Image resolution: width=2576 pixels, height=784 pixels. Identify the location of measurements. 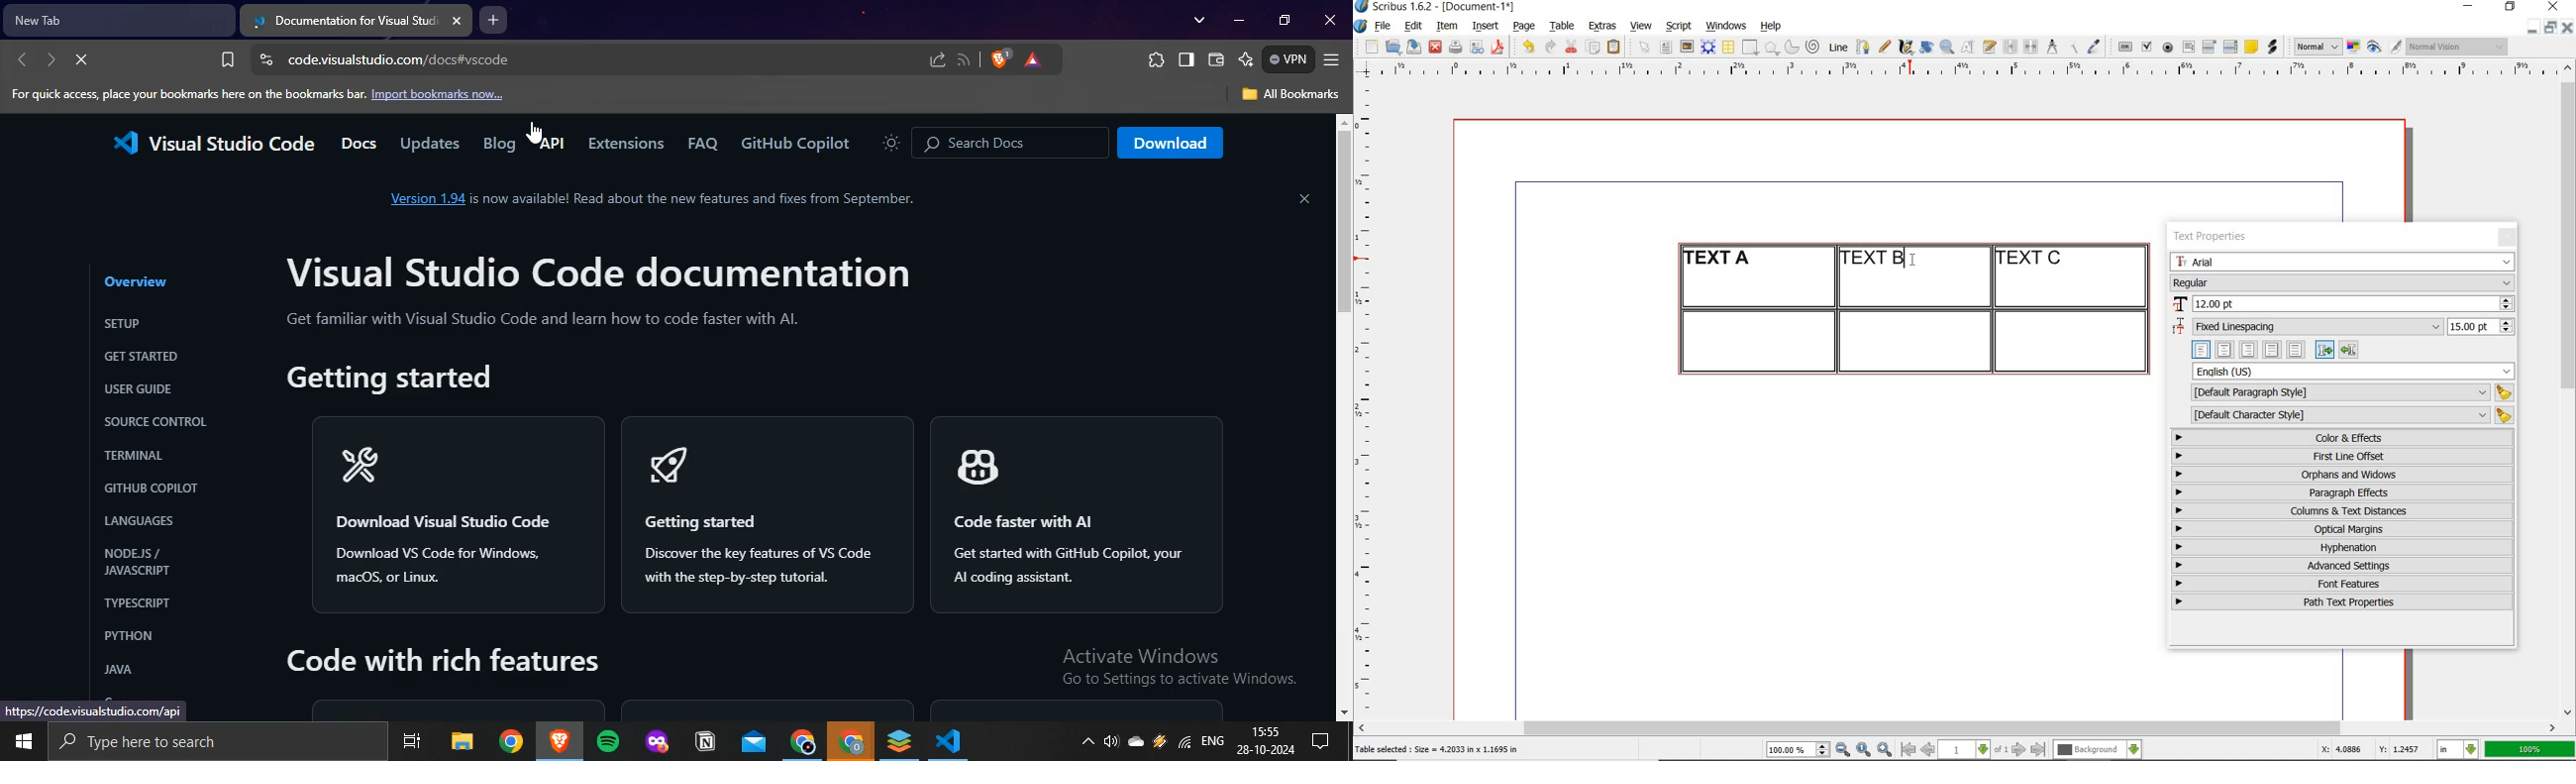
(2052, 47).